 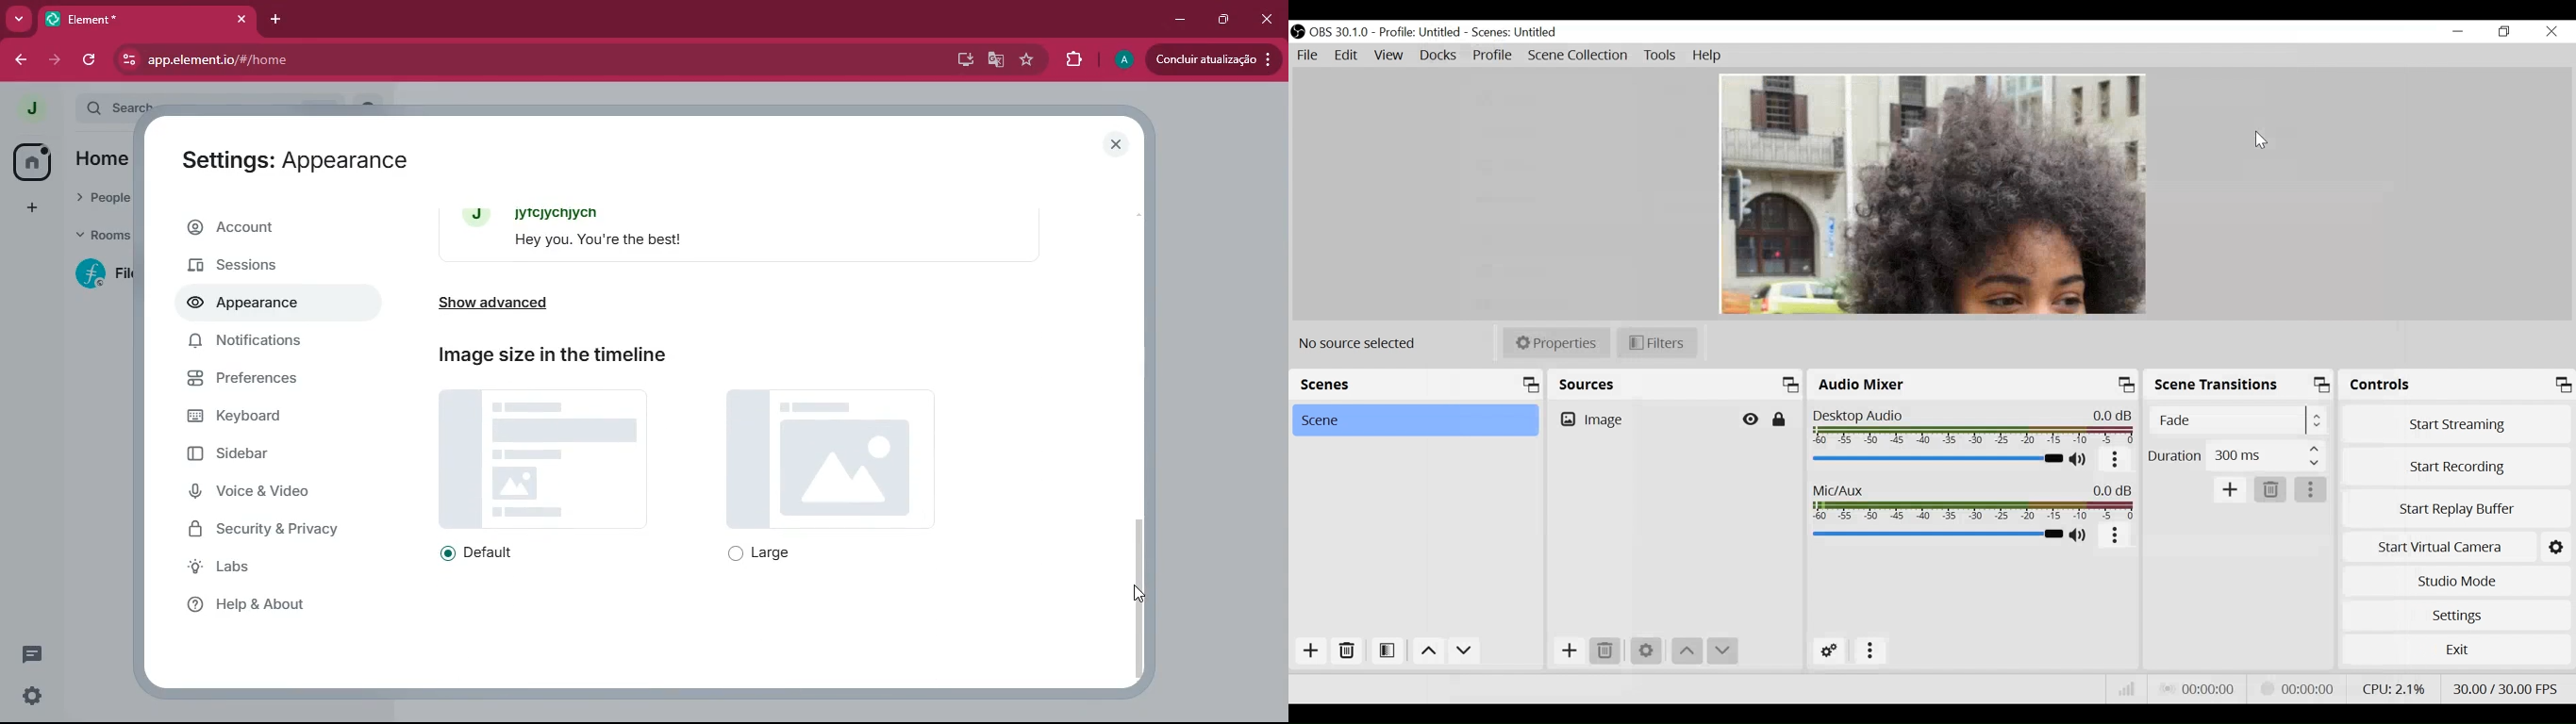 I want to click on Audio Mixer, so click(x=1972, y=385).